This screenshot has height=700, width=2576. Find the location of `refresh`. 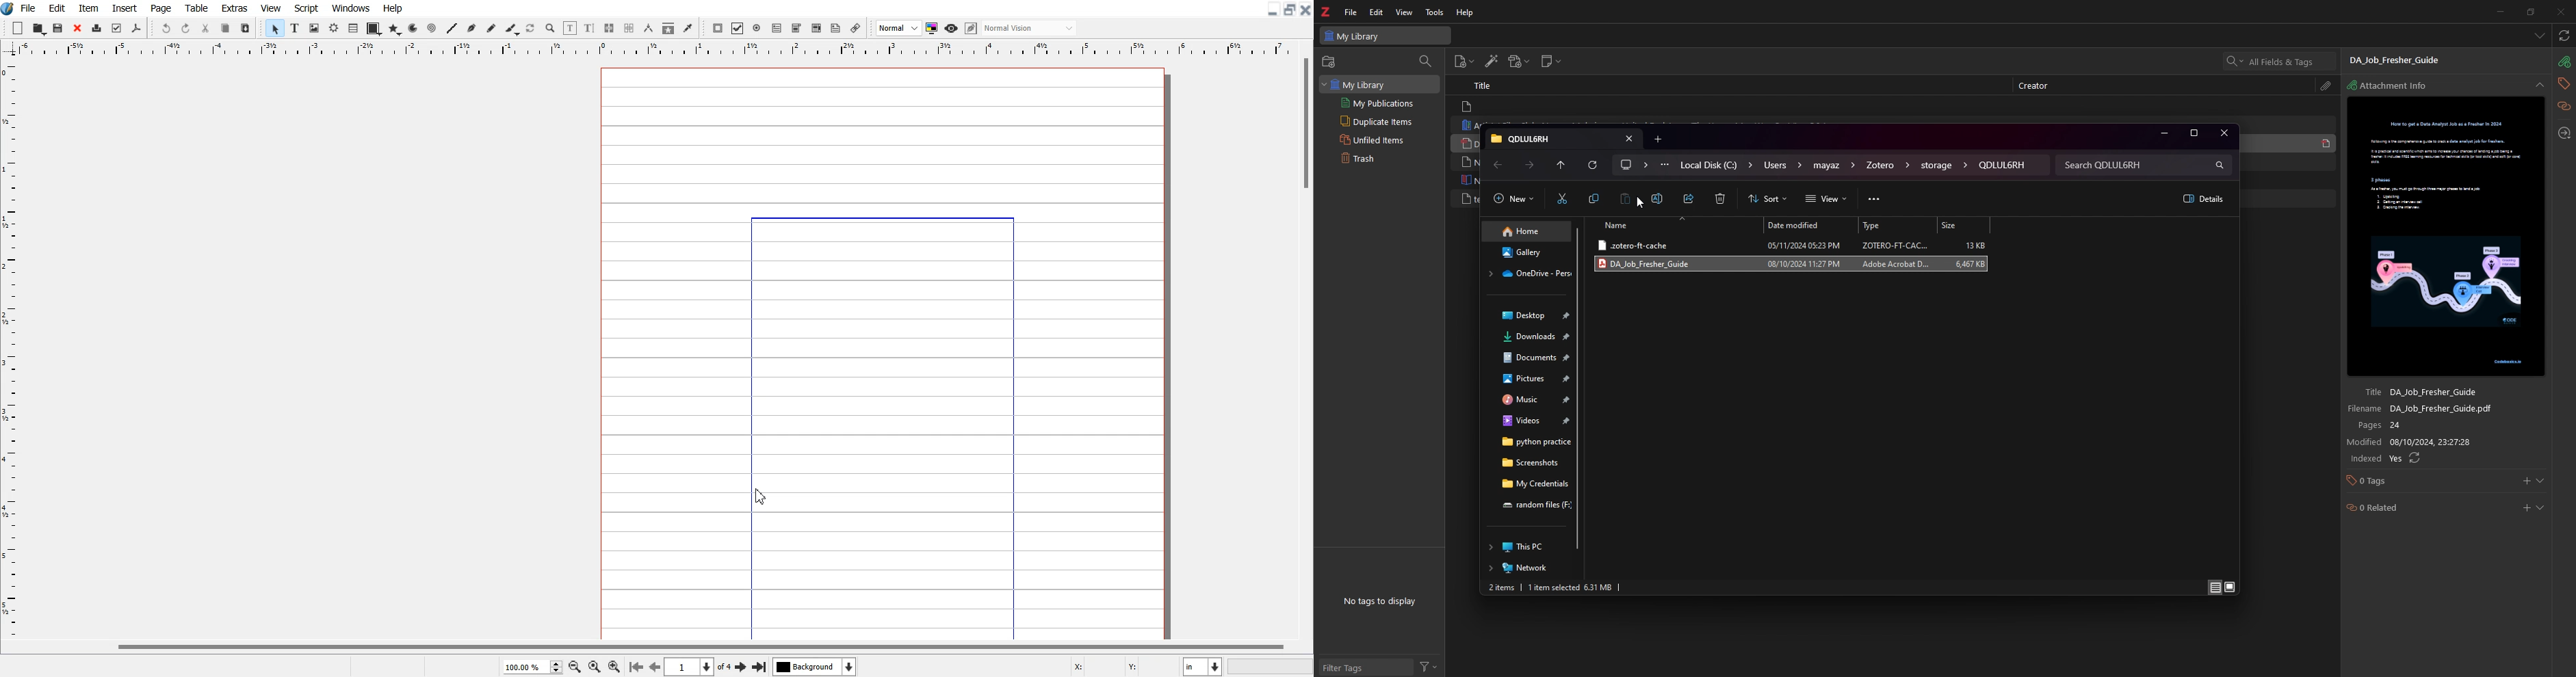

refresh is located at coordinates (1595, 166).